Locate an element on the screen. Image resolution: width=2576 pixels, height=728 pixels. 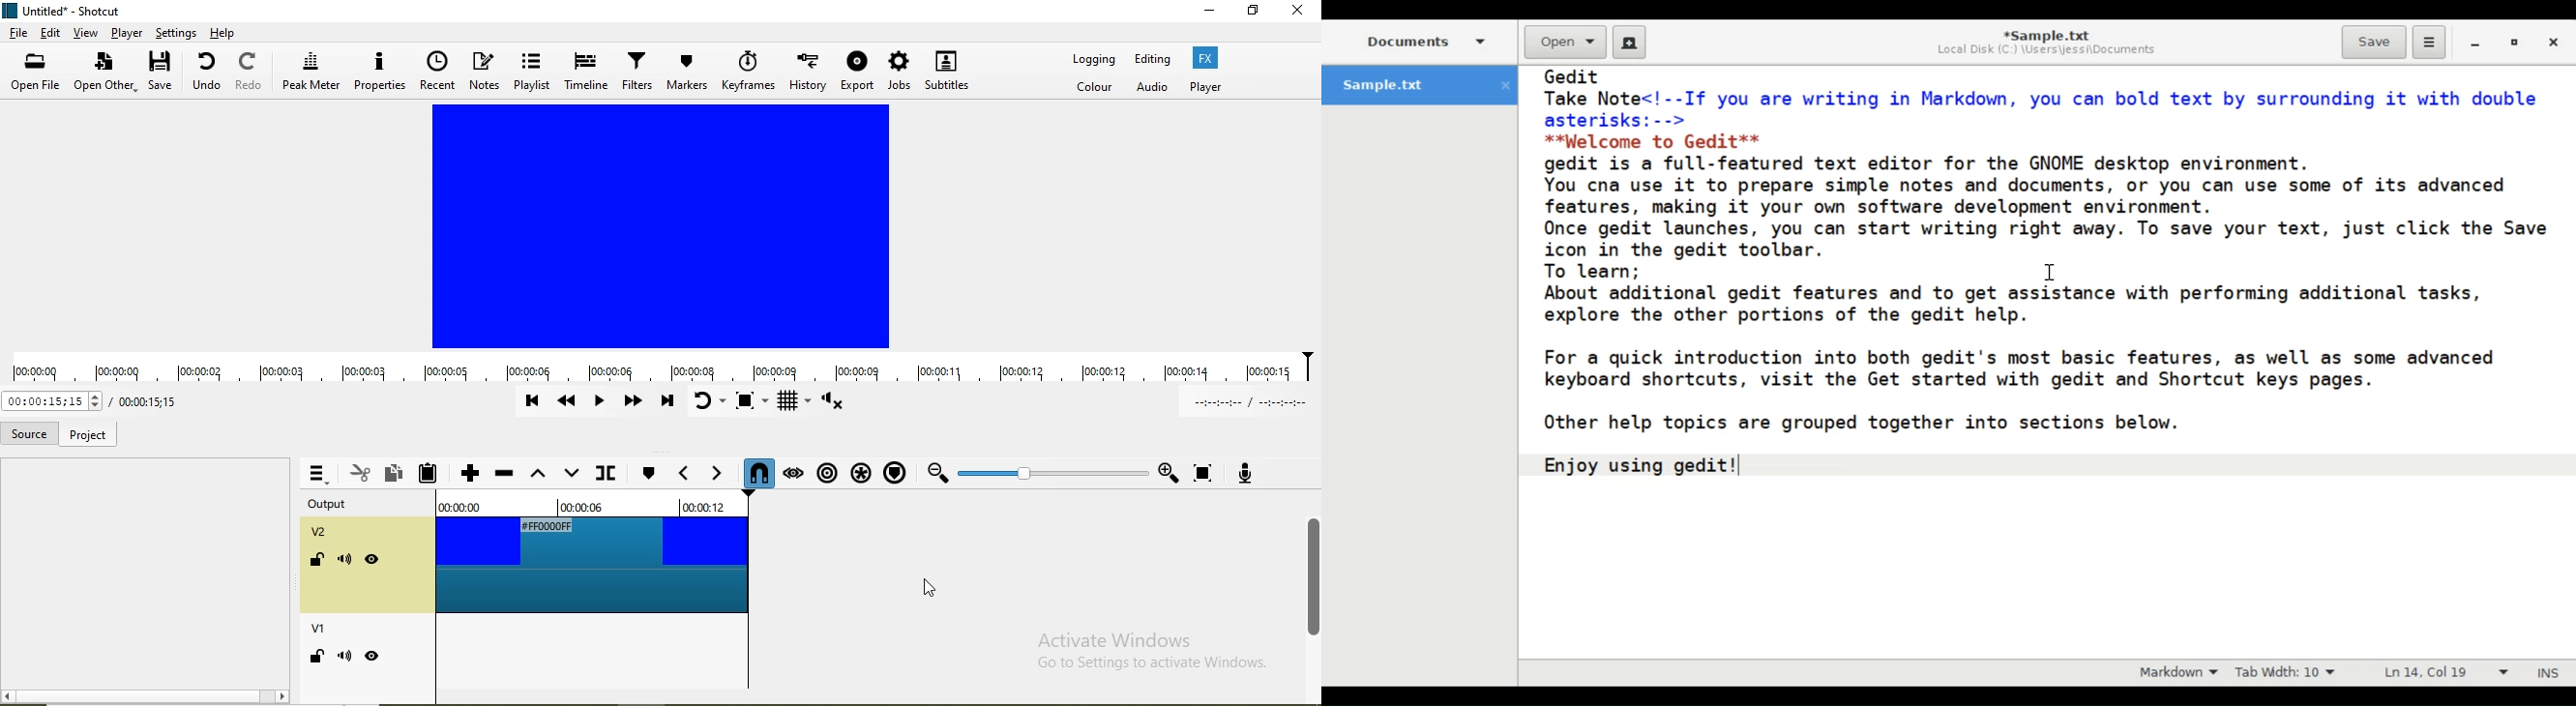
Zoom timeline to fit is located at coordinates (1051, 472).